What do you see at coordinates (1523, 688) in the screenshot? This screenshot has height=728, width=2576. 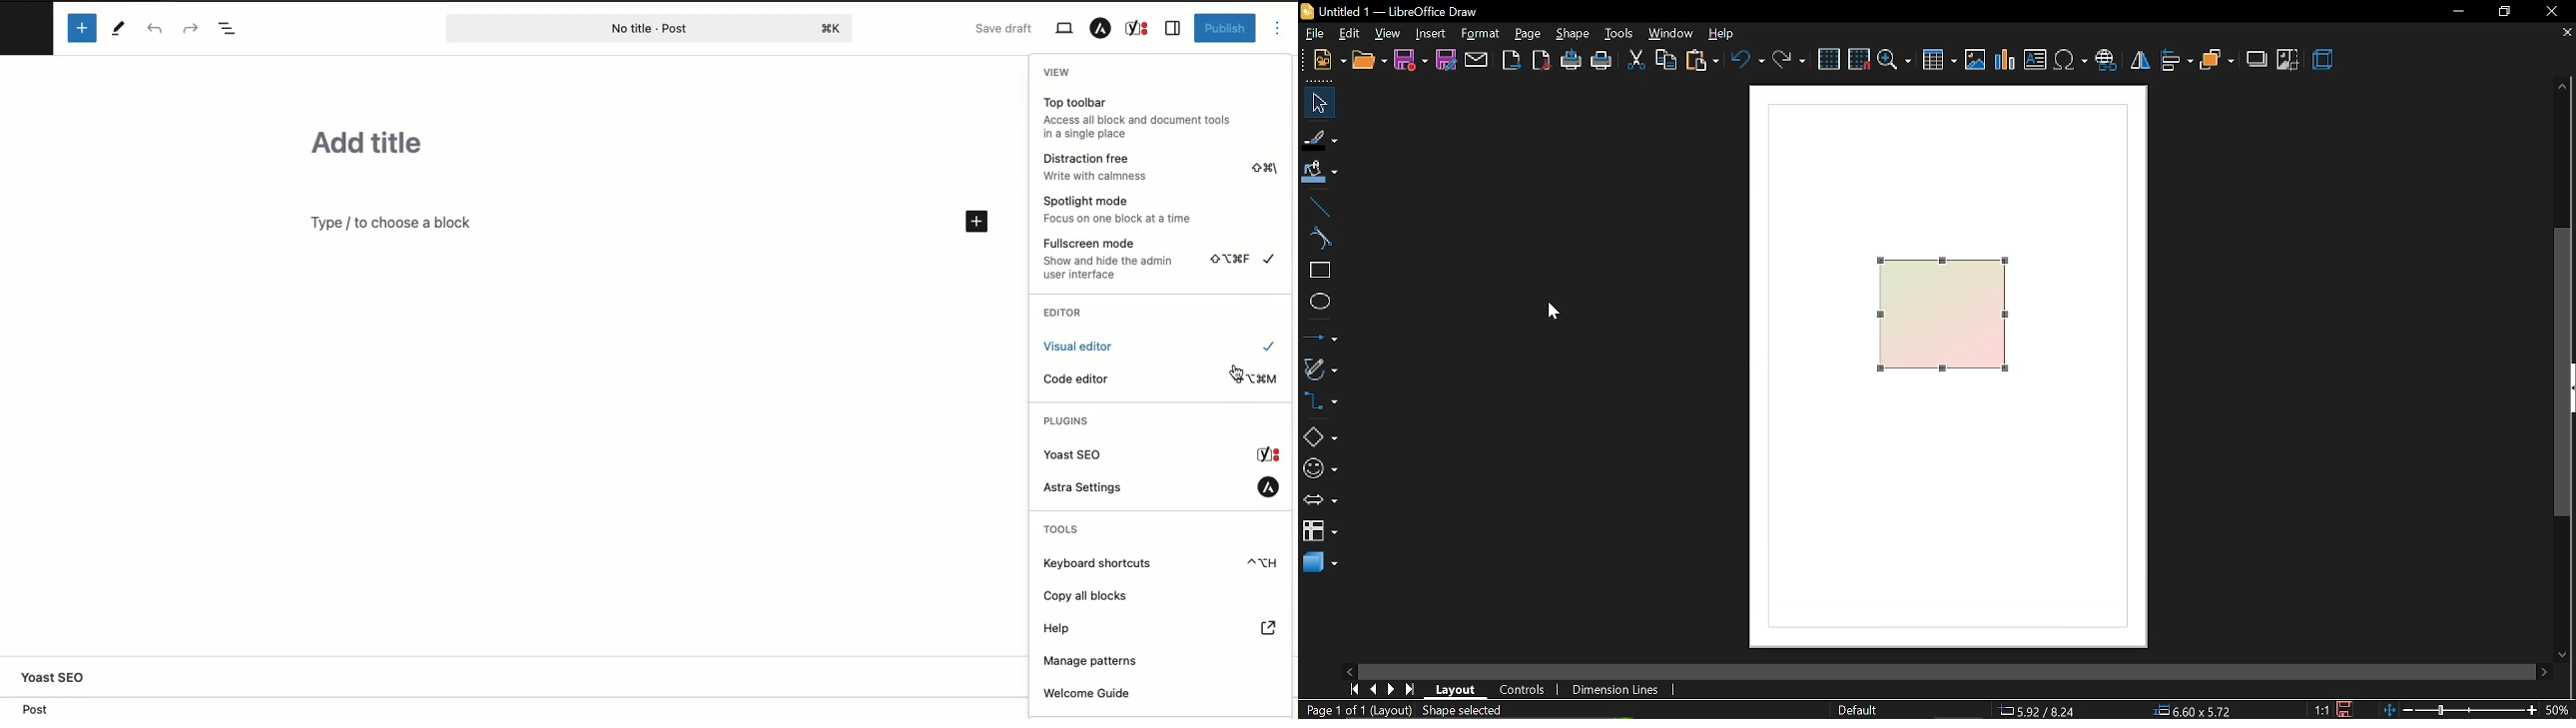 I see `controls` at bounding box center [1523, 688].